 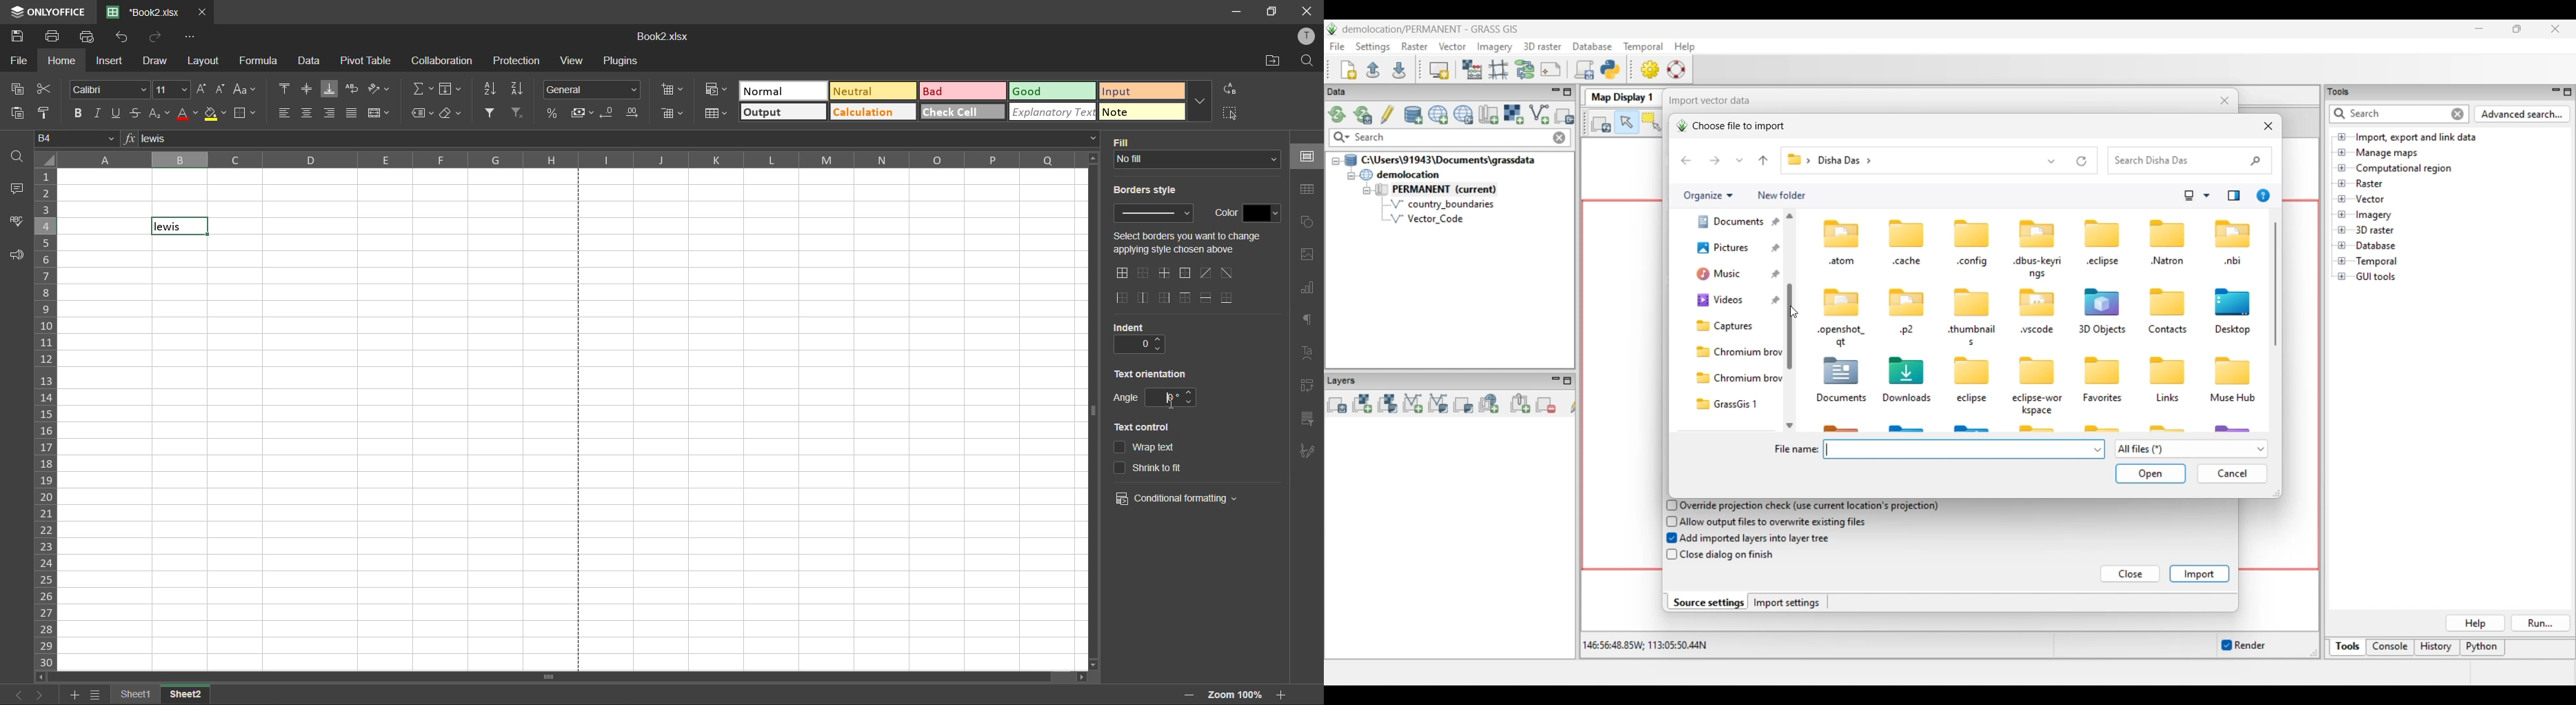 I want to click on minimize, so click(x=1237, y=12).